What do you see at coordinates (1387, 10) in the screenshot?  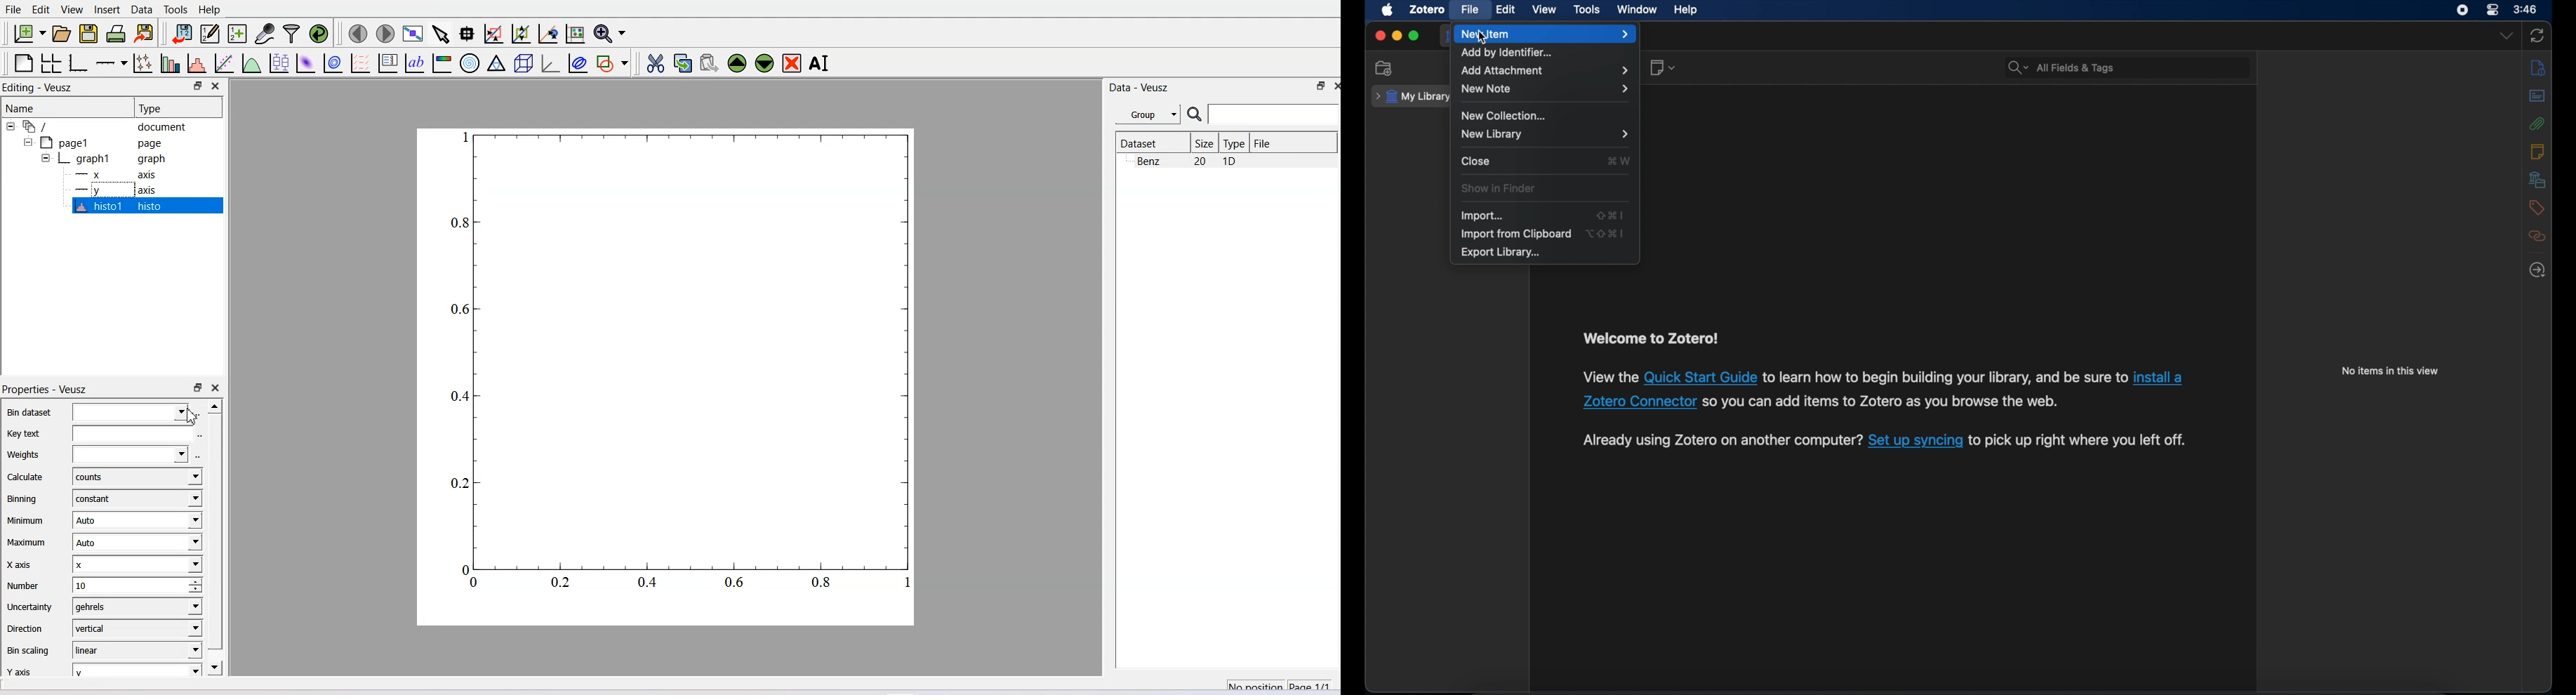 I see `apple` at bounding box center [1387, 10].